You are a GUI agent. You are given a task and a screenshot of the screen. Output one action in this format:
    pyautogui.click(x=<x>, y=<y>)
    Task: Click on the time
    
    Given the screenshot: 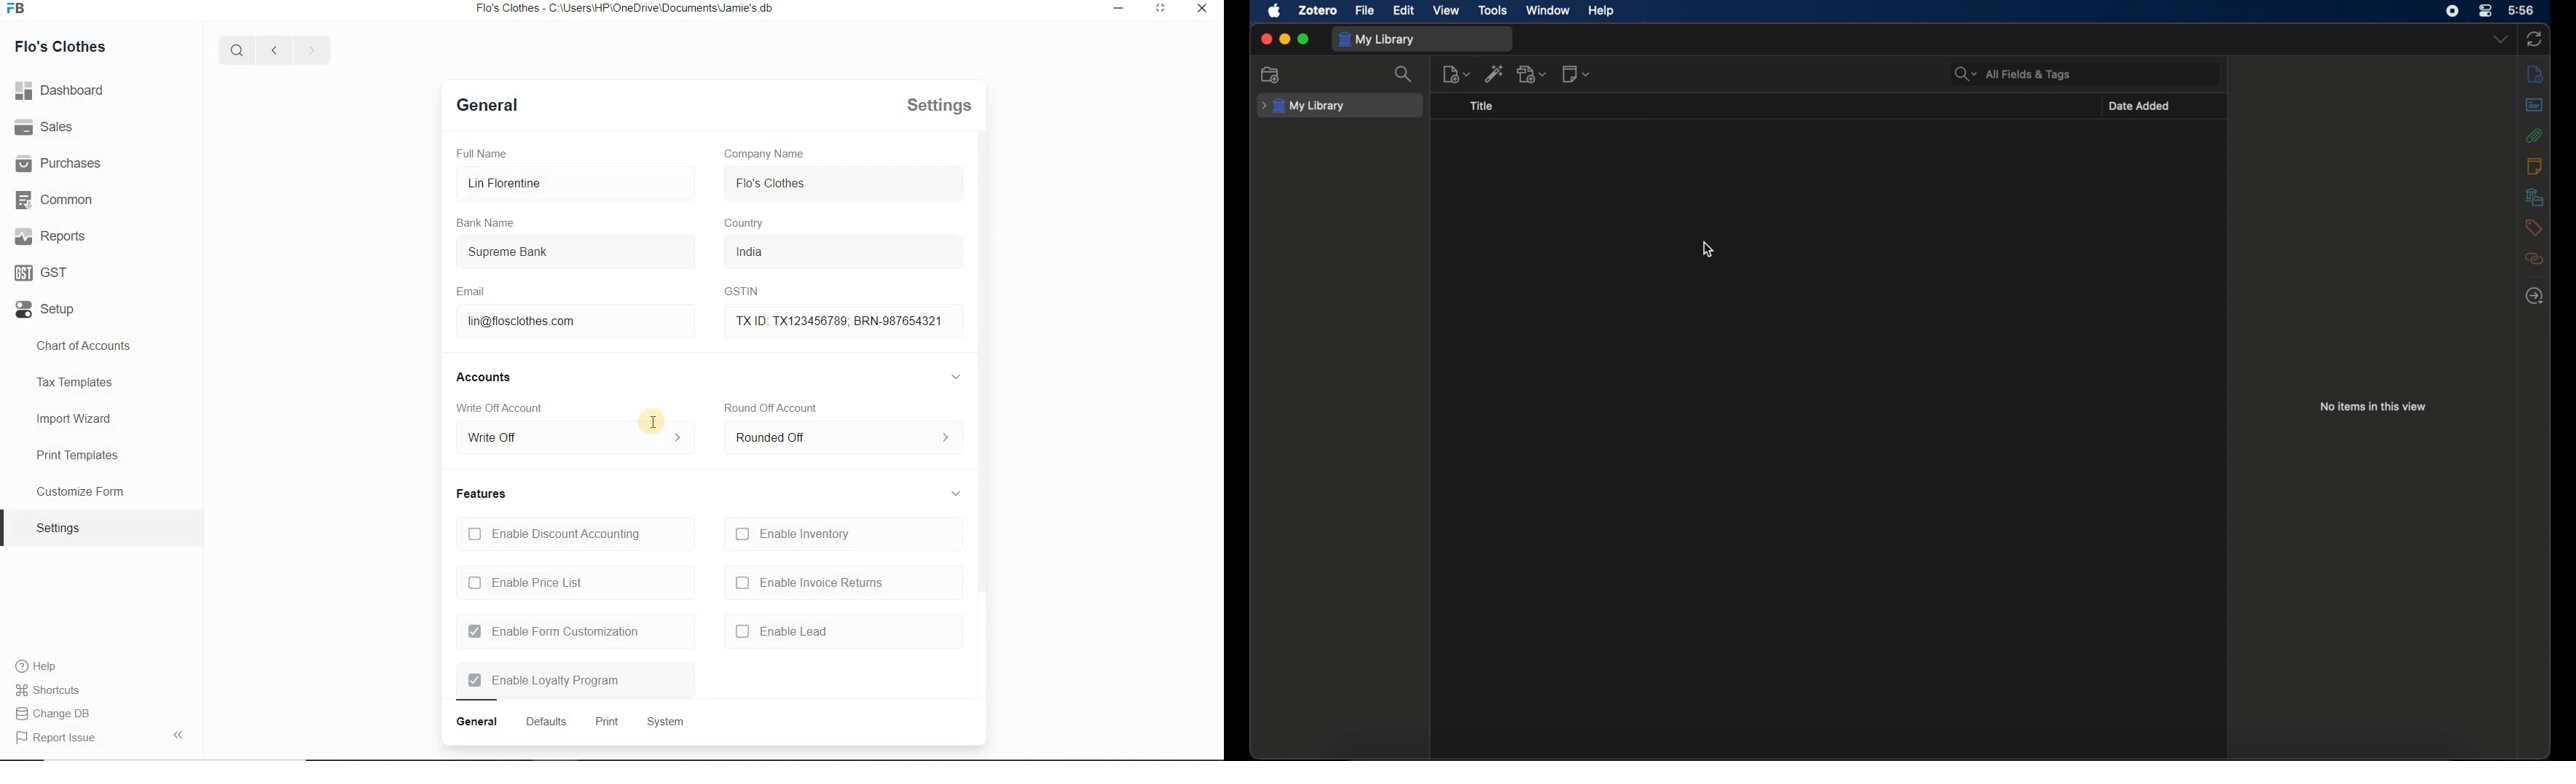 What is the action you would take?
    pyautogui.click(x=2522, y=11)
    